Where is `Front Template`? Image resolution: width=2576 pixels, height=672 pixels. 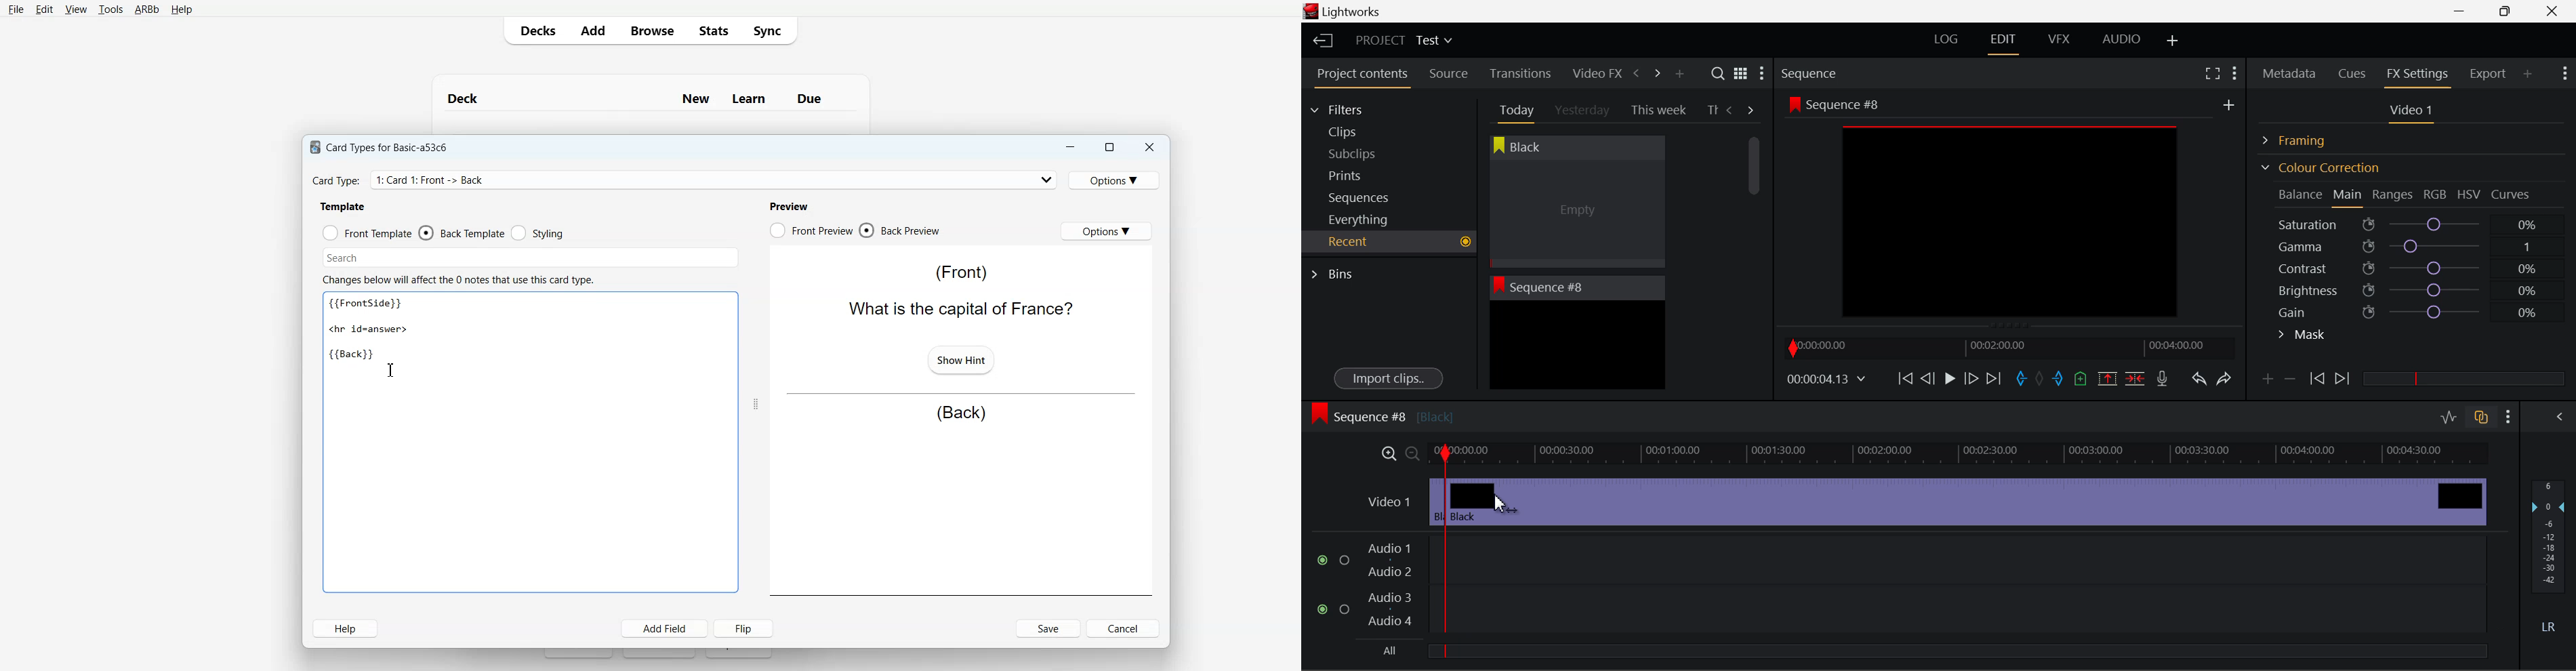 Front Template is located at coordinates (367, 233).